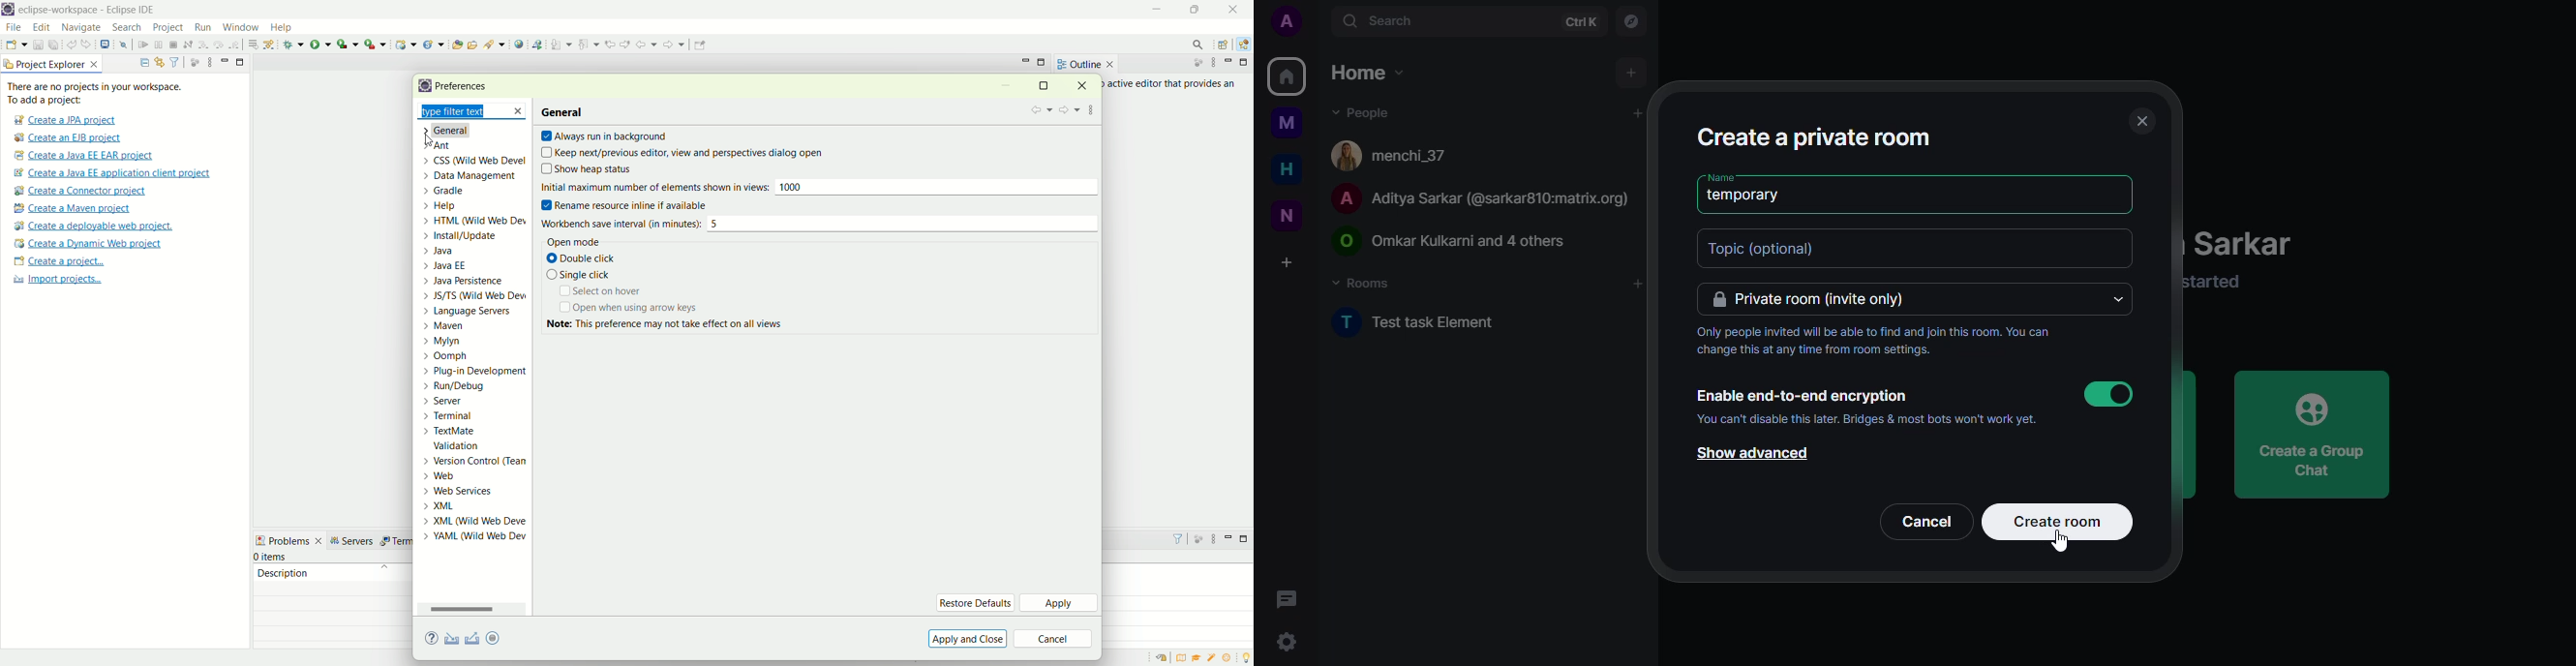 The width and height of the screenshot is (2576, 672). I want to click on drop down, so click(2118, 298).